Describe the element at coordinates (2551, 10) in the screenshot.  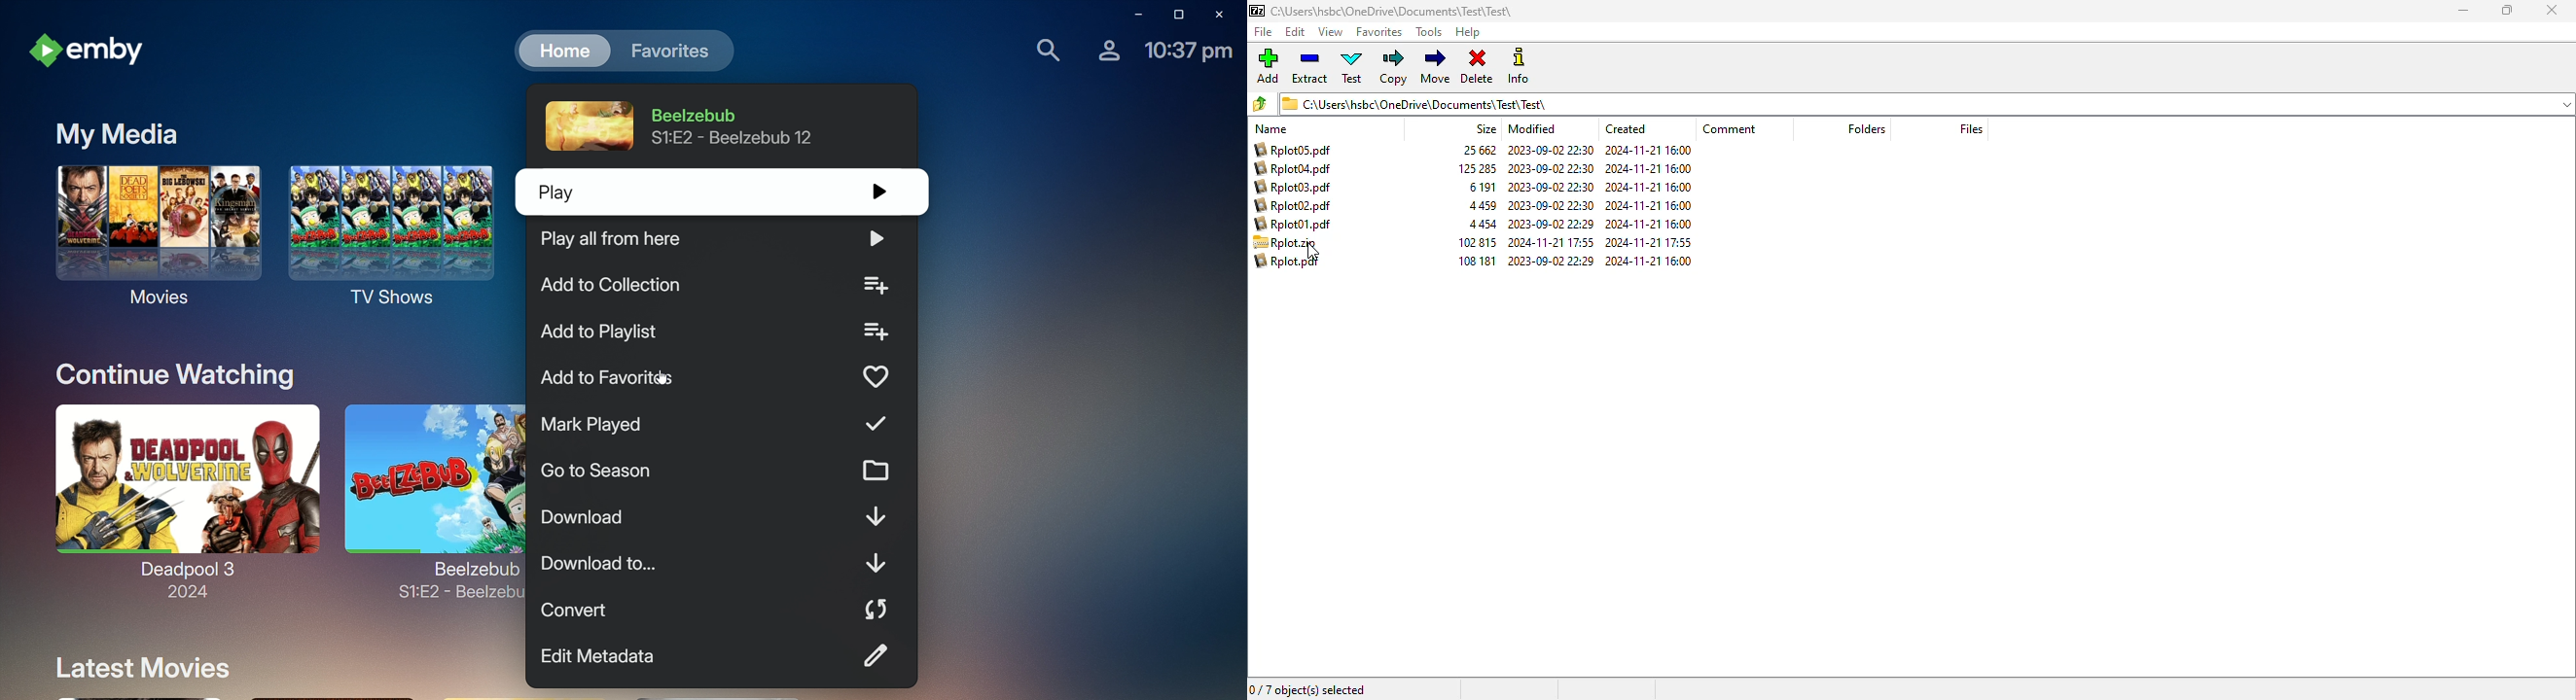
I see `close` at that location.